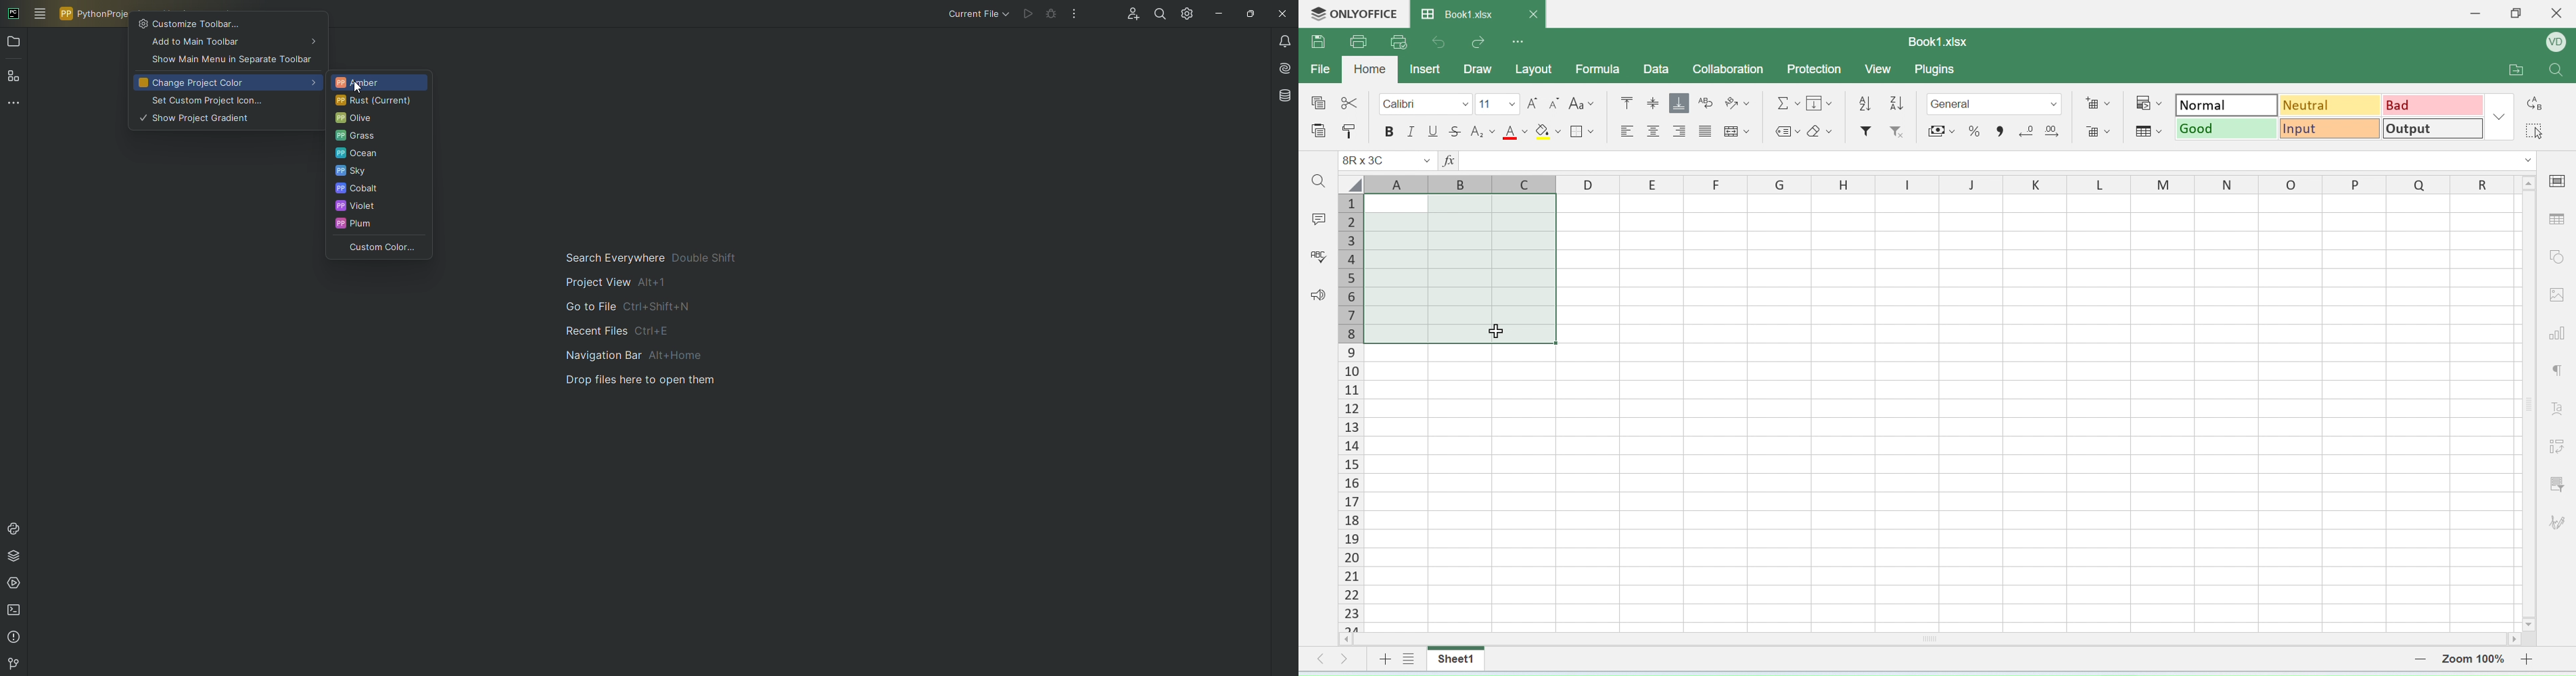 The height and width of the screenshot is (700, 2576). I want to click on label, so click(1785, 134).